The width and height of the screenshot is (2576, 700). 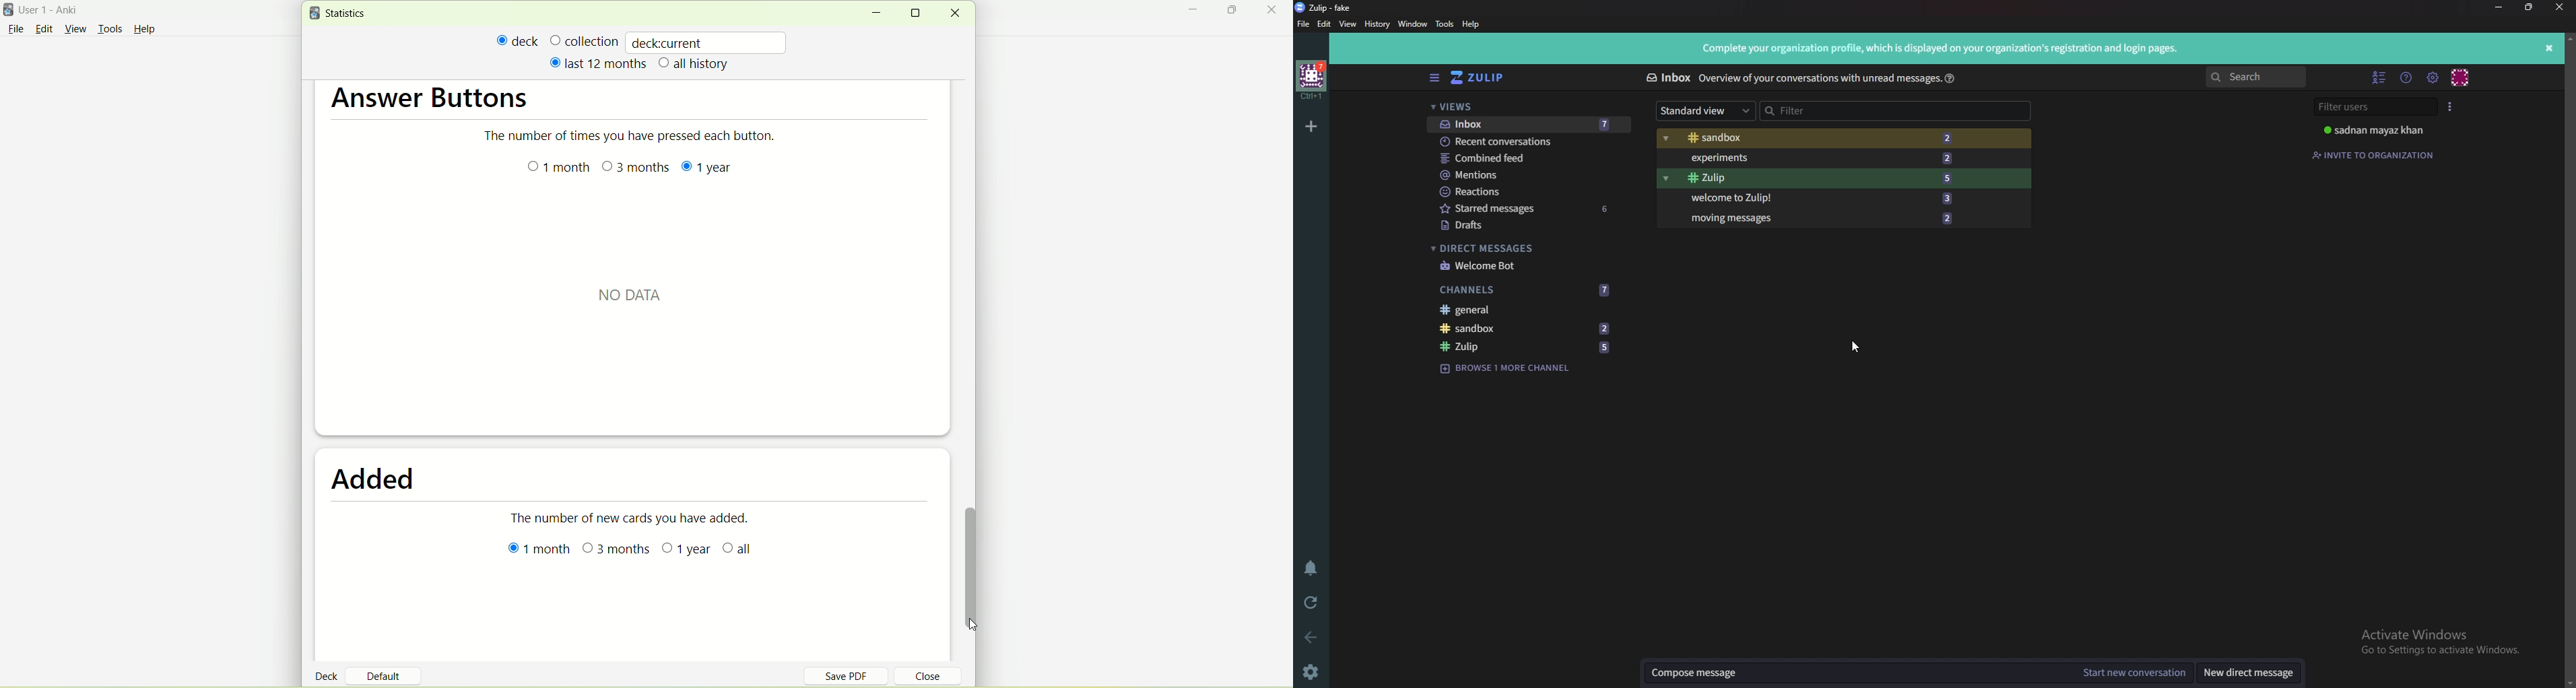 What do you see at coordinates (1530, 159) in the screenshot?
I see `Combine feed` at bounding box center [1530, 159].